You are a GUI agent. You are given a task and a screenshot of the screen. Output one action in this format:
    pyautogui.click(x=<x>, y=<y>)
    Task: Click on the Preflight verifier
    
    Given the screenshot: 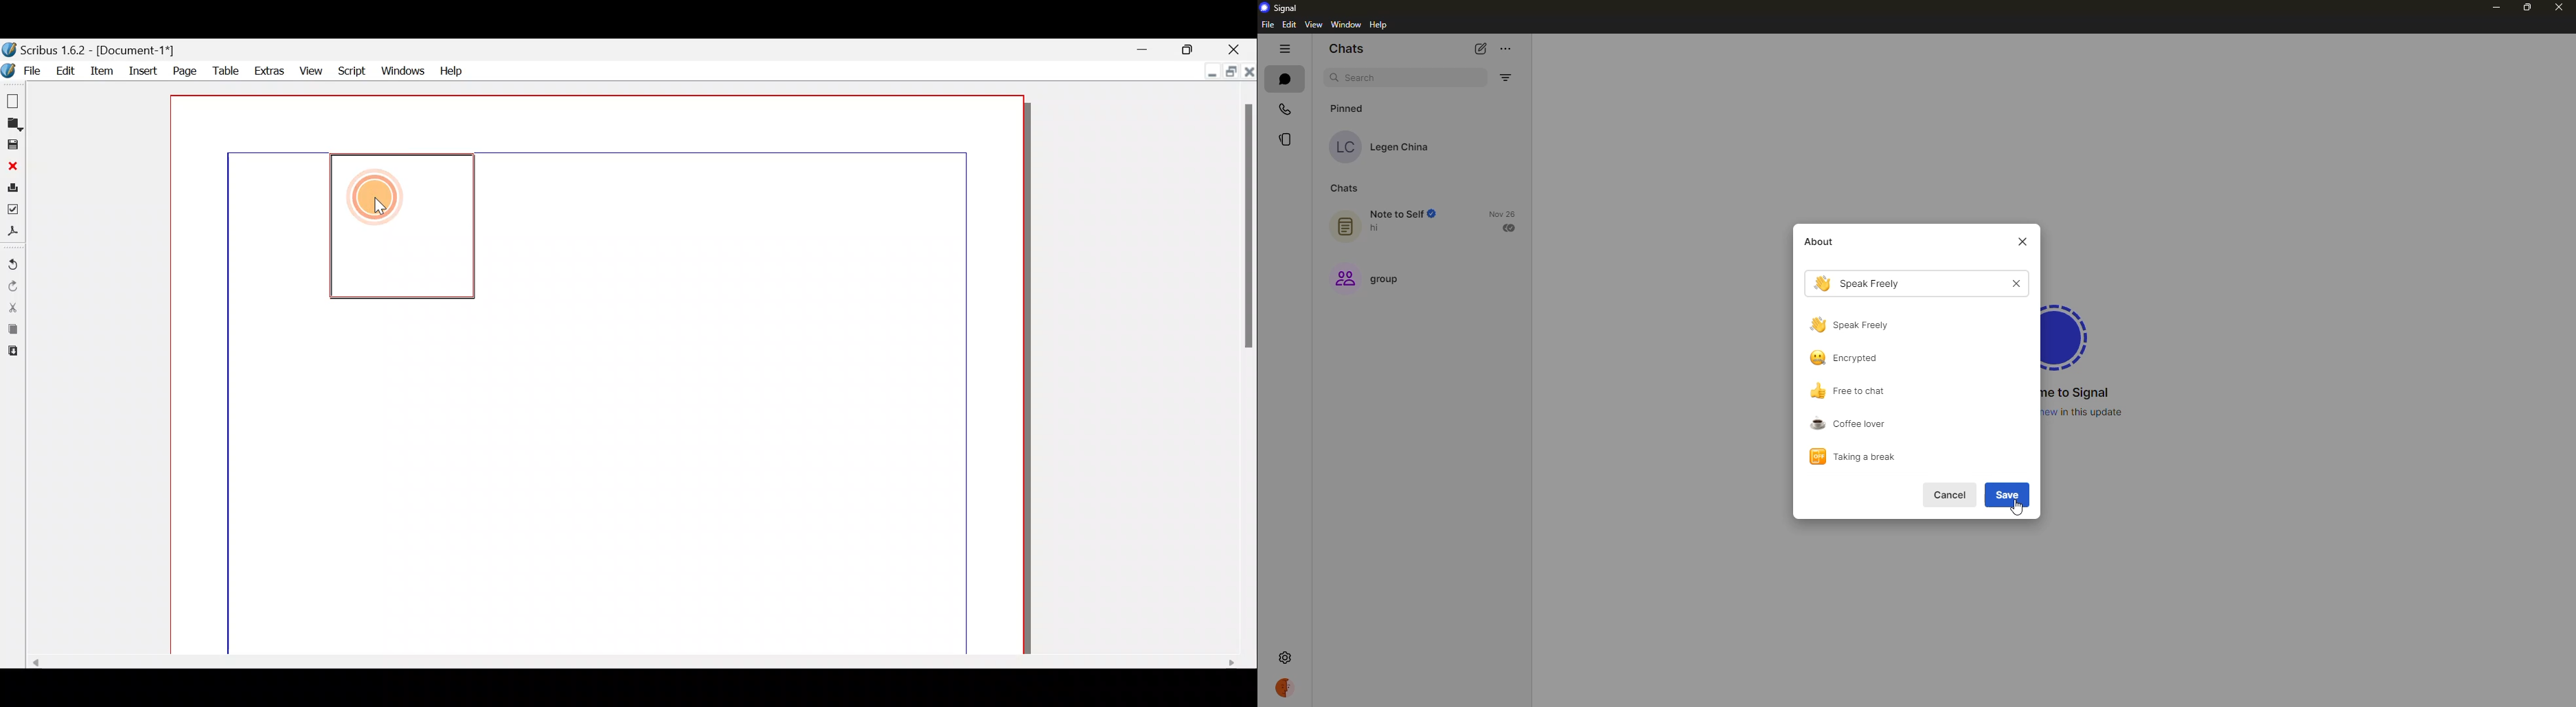 What is the action you would take?
    pyautogui.click(x=13, y=213)
    